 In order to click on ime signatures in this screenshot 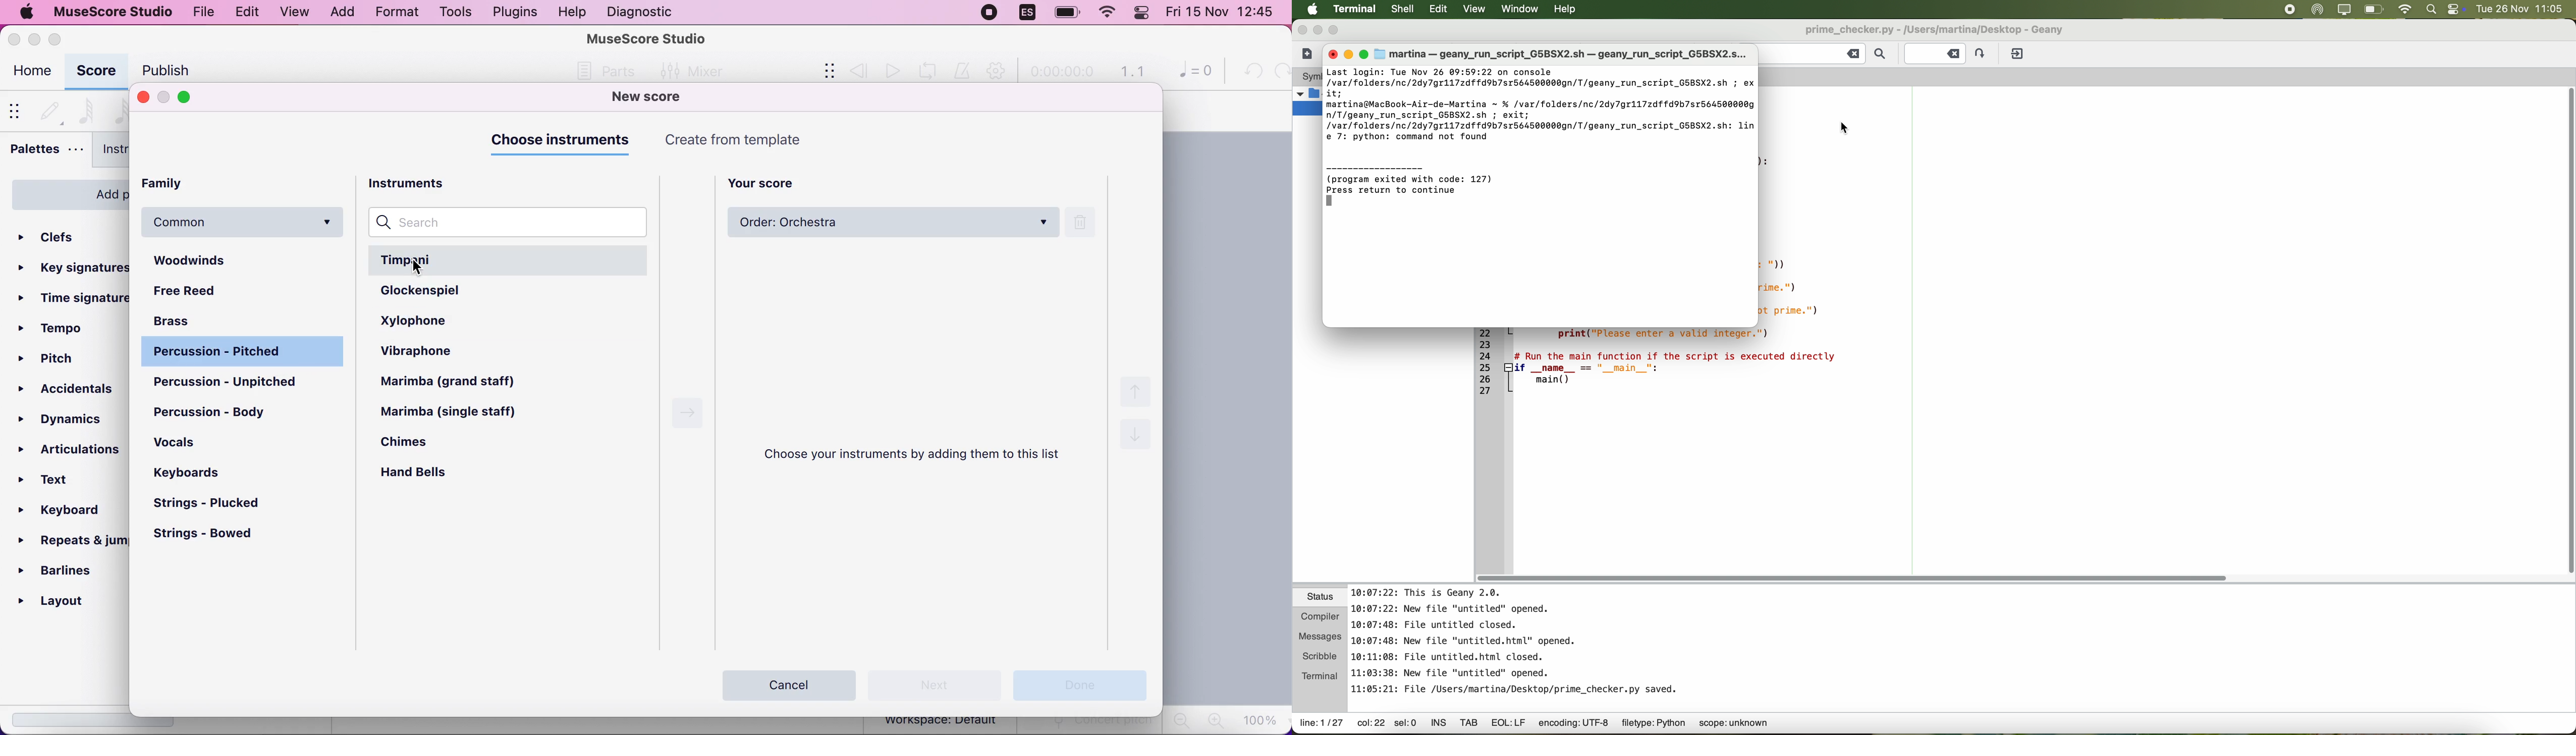, I will do `click(74, 299)`.